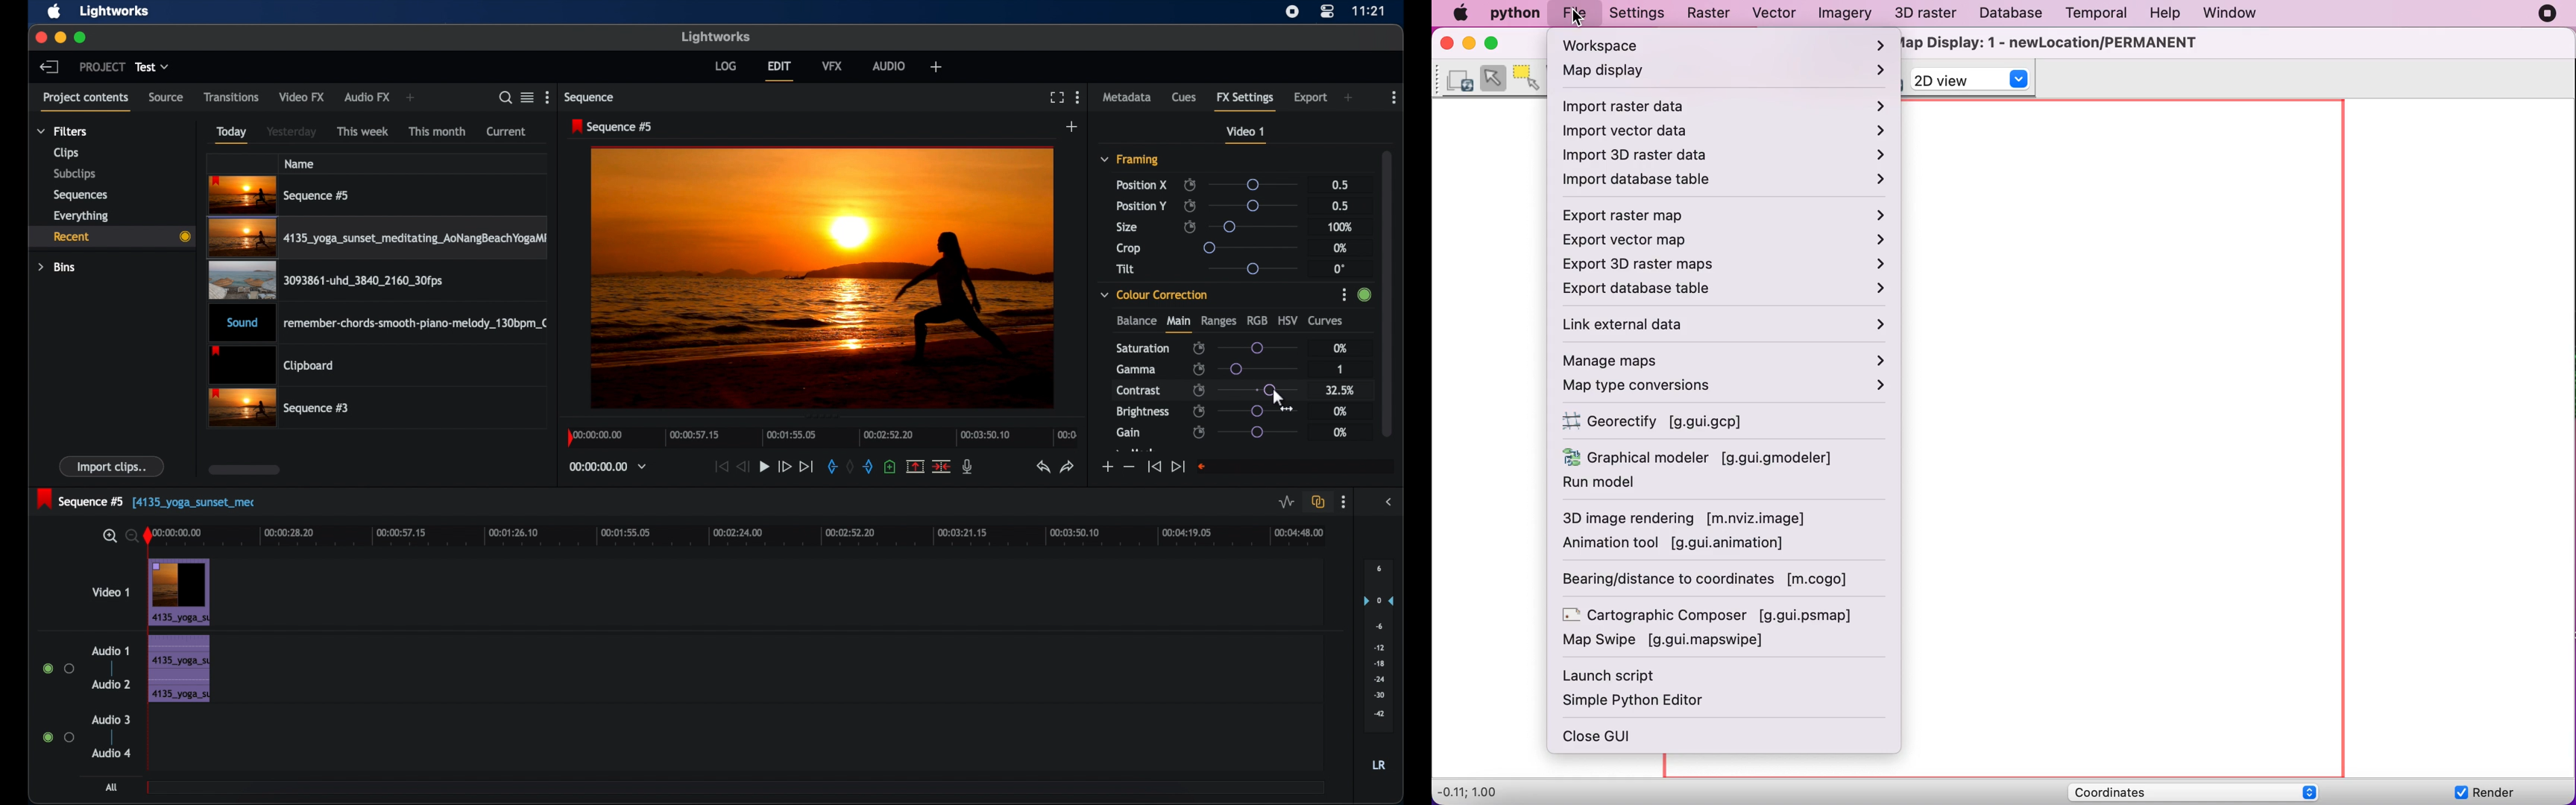  What do you see at coordinates (1154, 294) in the screenshot?
I see `color correction` at bounding box center [1154, 294].